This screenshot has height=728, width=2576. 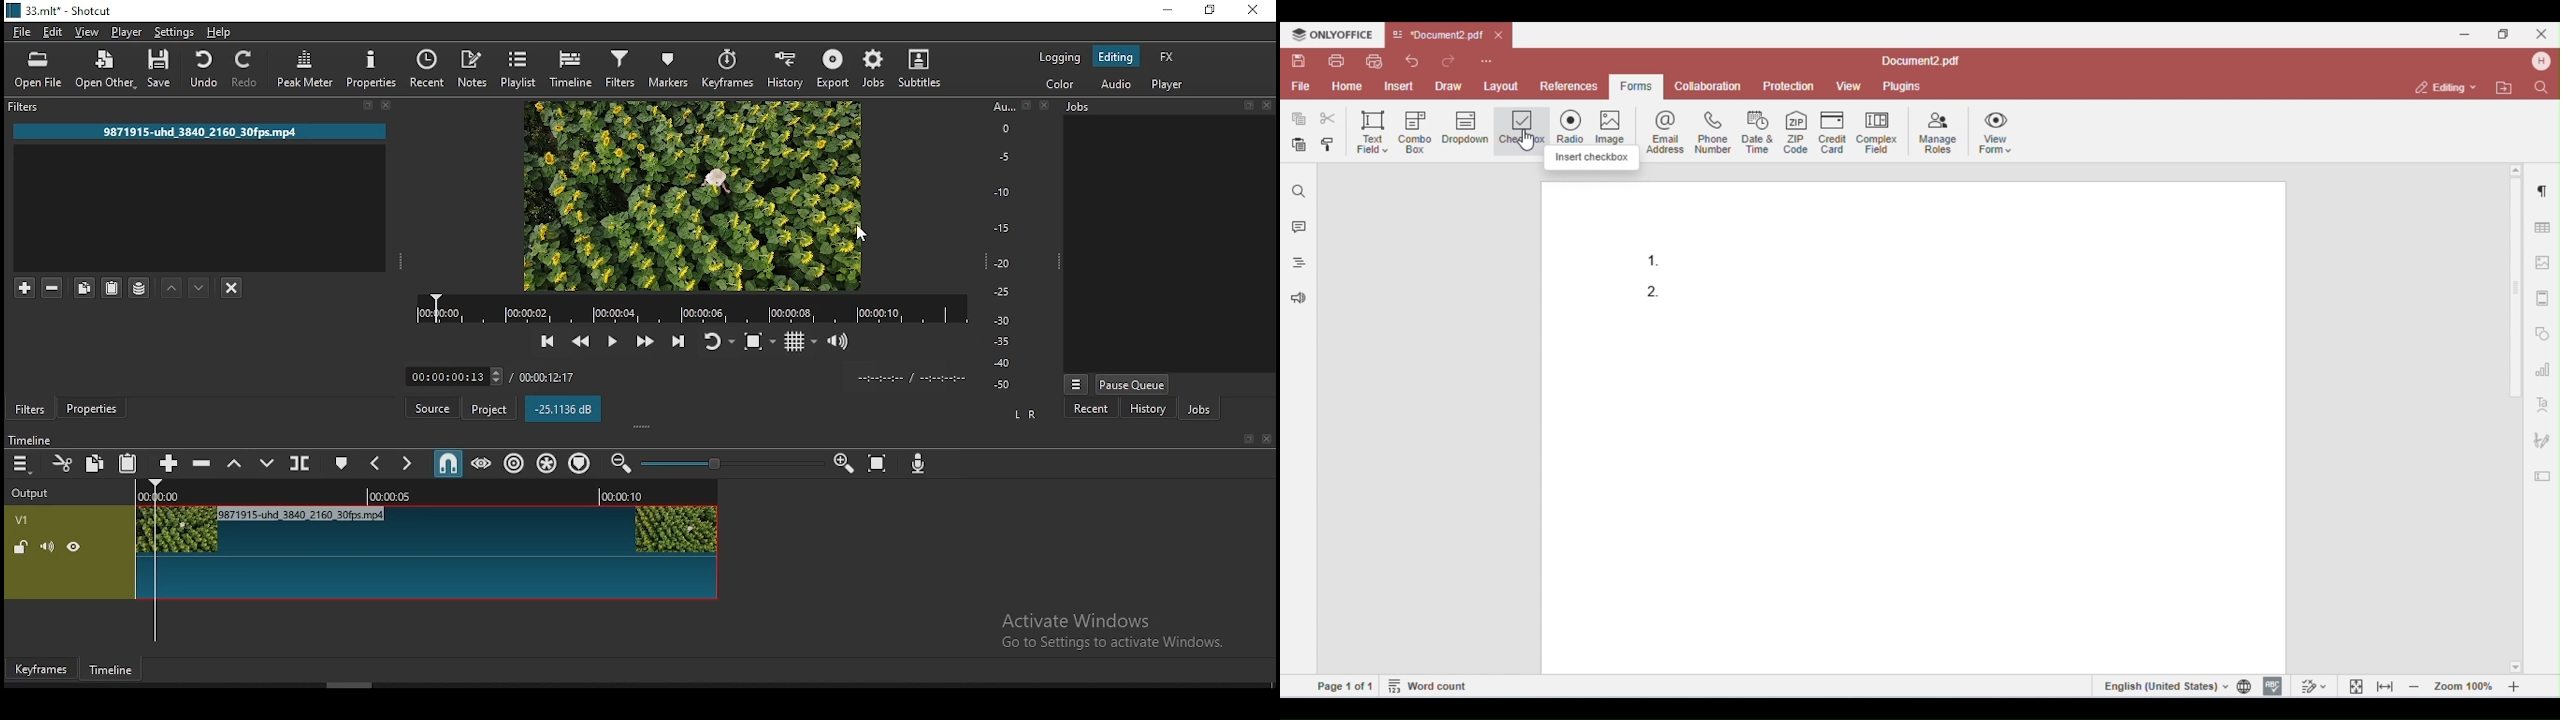 What do you see at coordinates (732, 464) in the screenshot?
I see `Timeline Zoom` at bounding box center [732, 464].